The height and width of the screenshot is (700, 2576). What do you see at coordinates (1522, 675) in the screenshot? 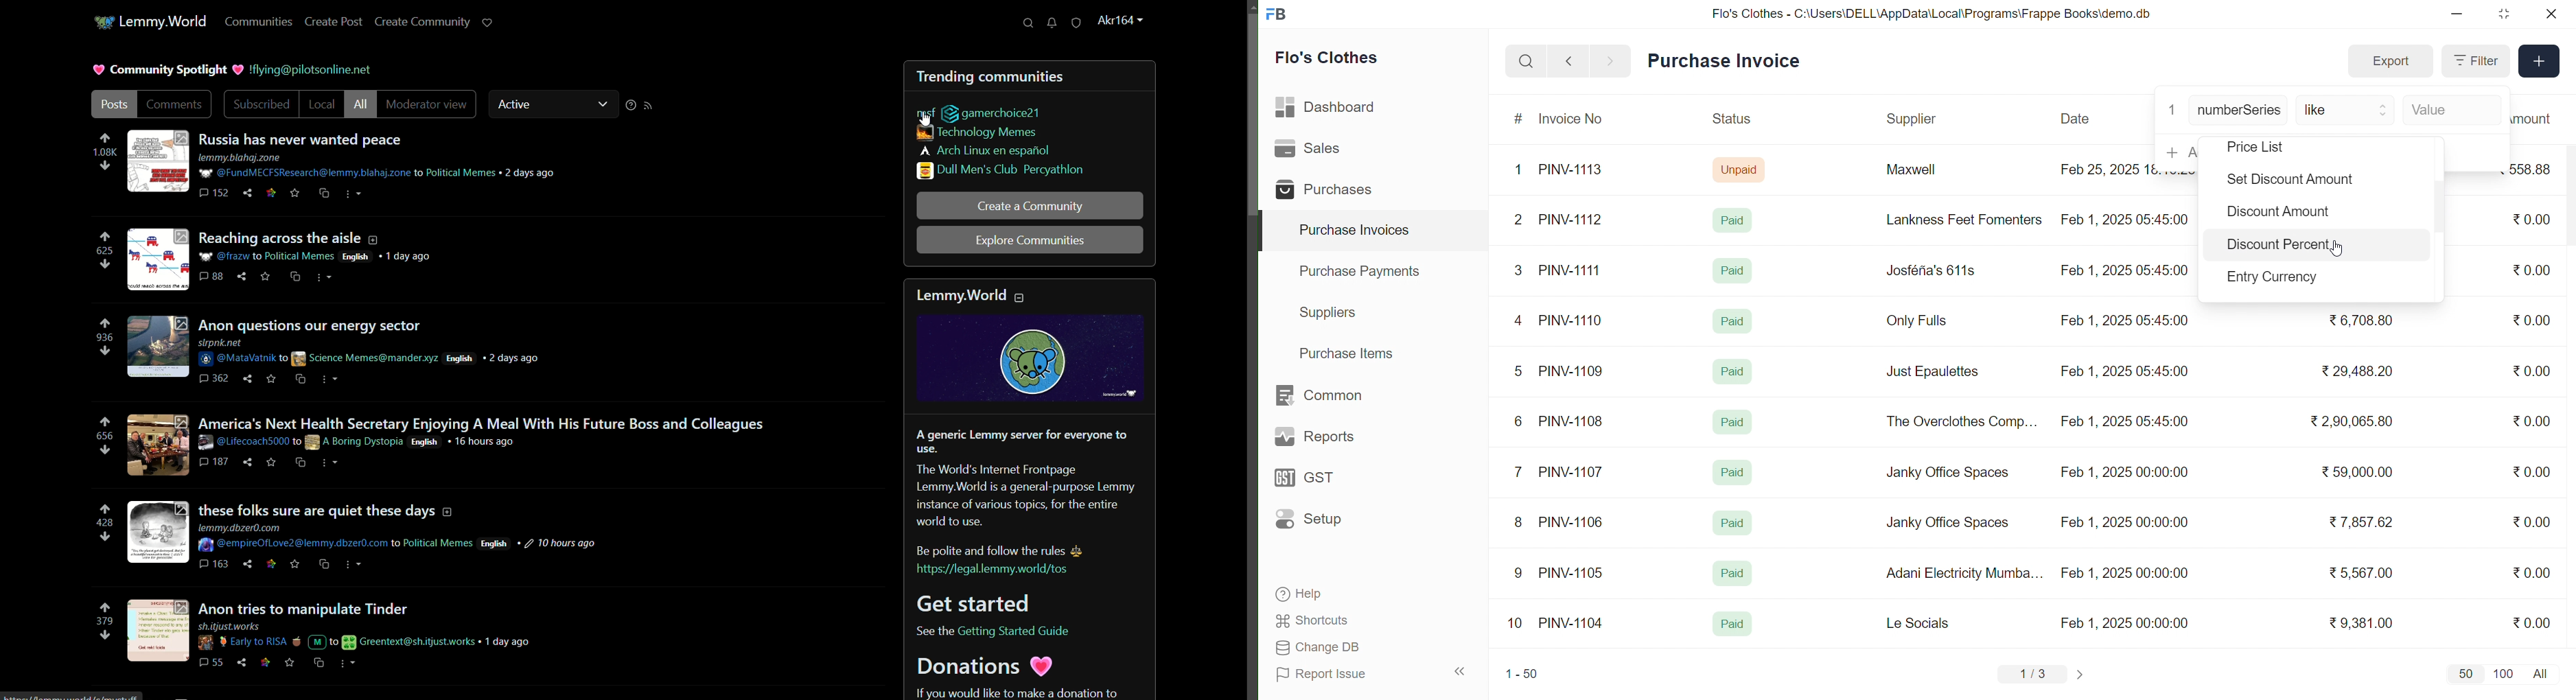
I see `1-50` at bounding box center [1522, 675].